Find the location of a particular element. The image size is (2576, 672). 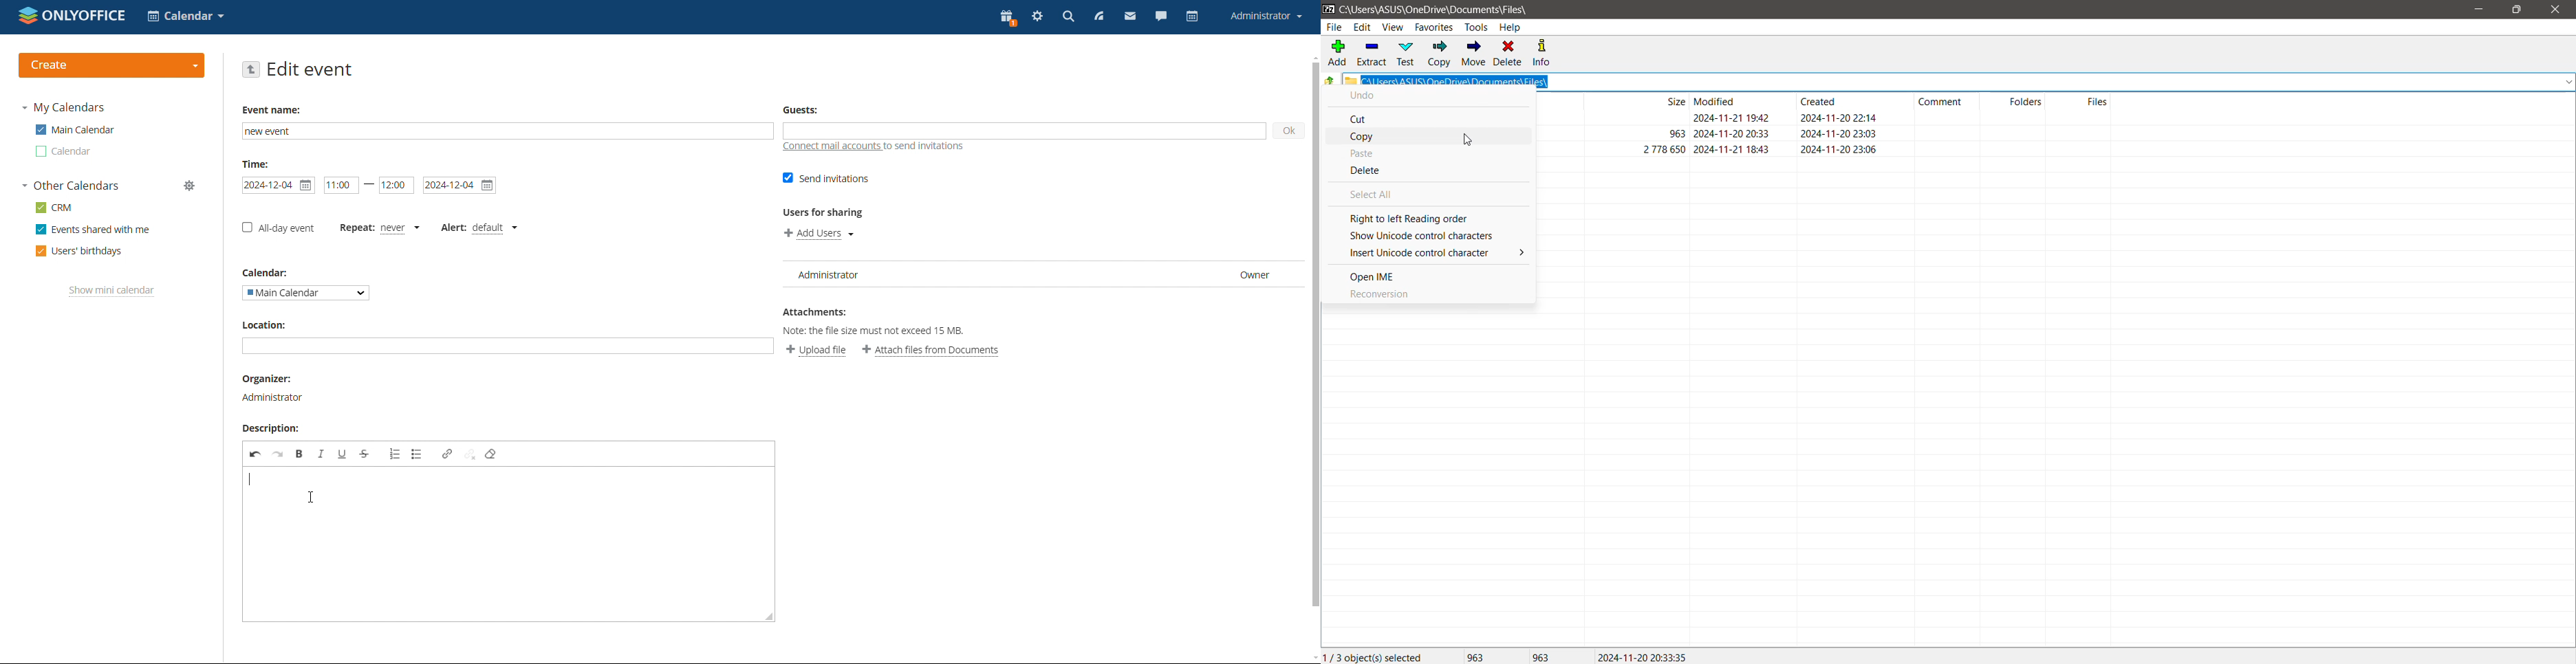

Help is located at coordinates (1510, 27).